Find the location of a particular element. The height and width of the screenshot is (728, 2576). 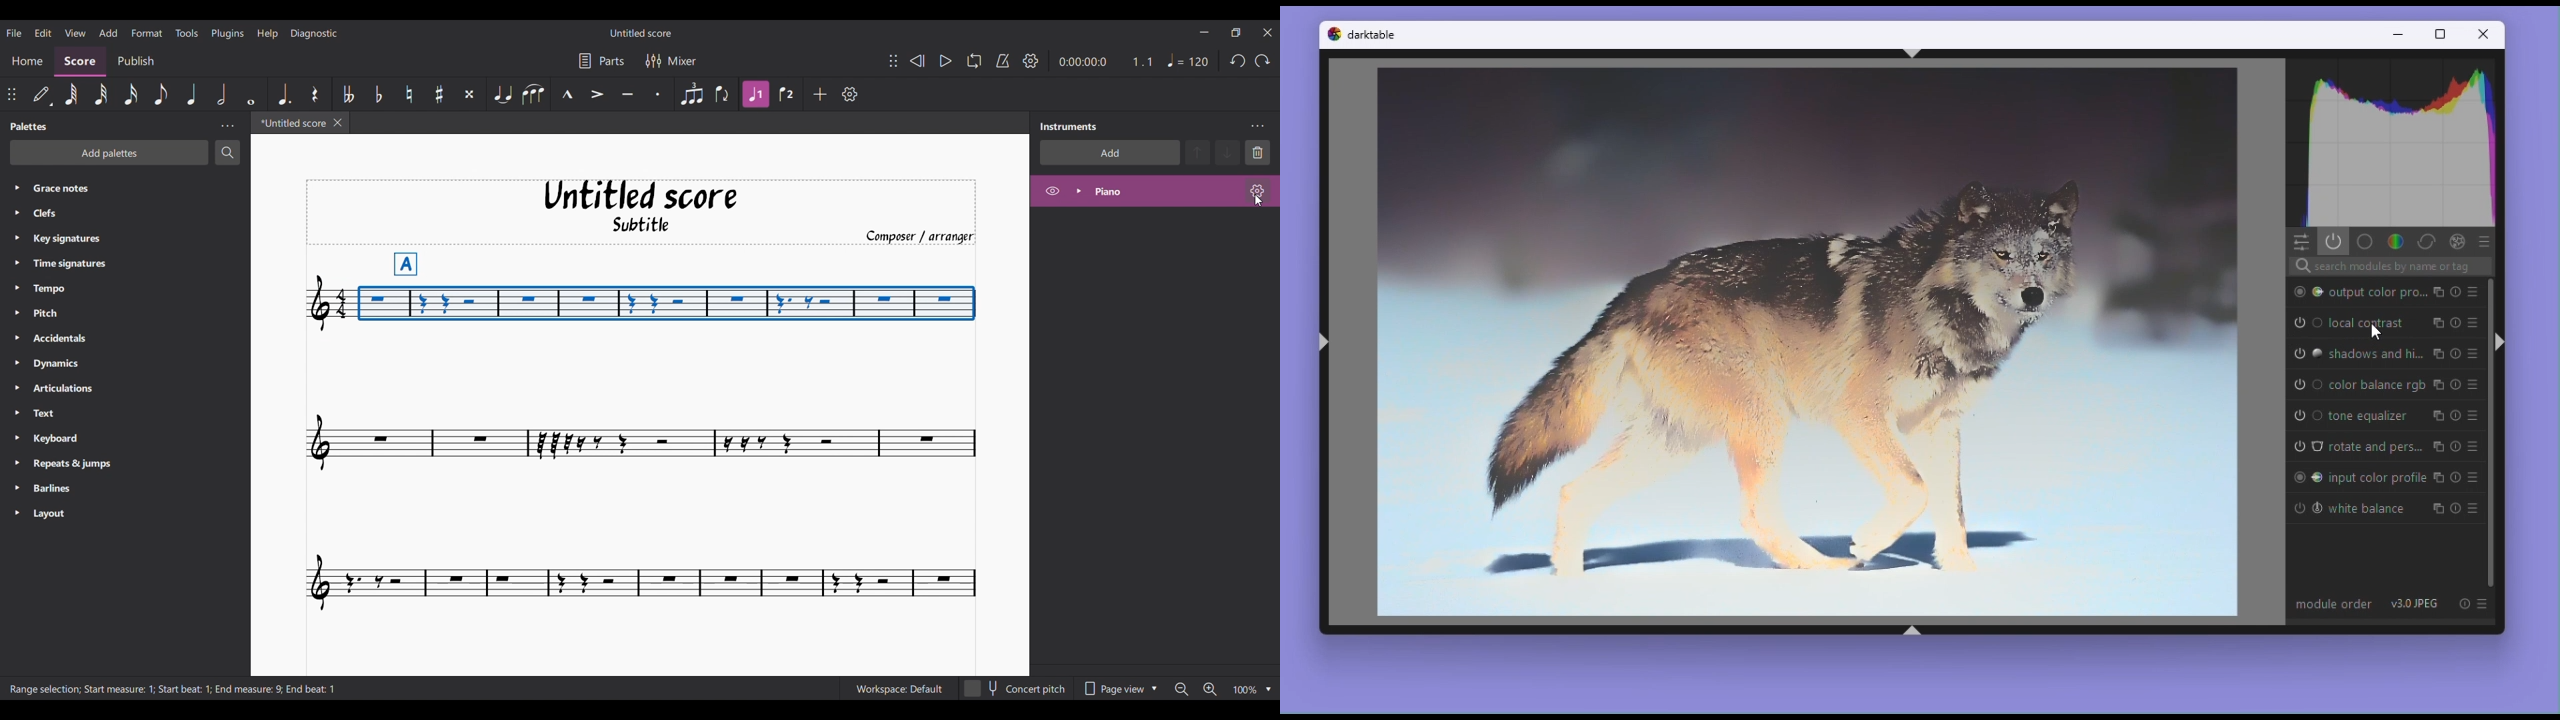

Page view options is located at coordinates (1119, 689).